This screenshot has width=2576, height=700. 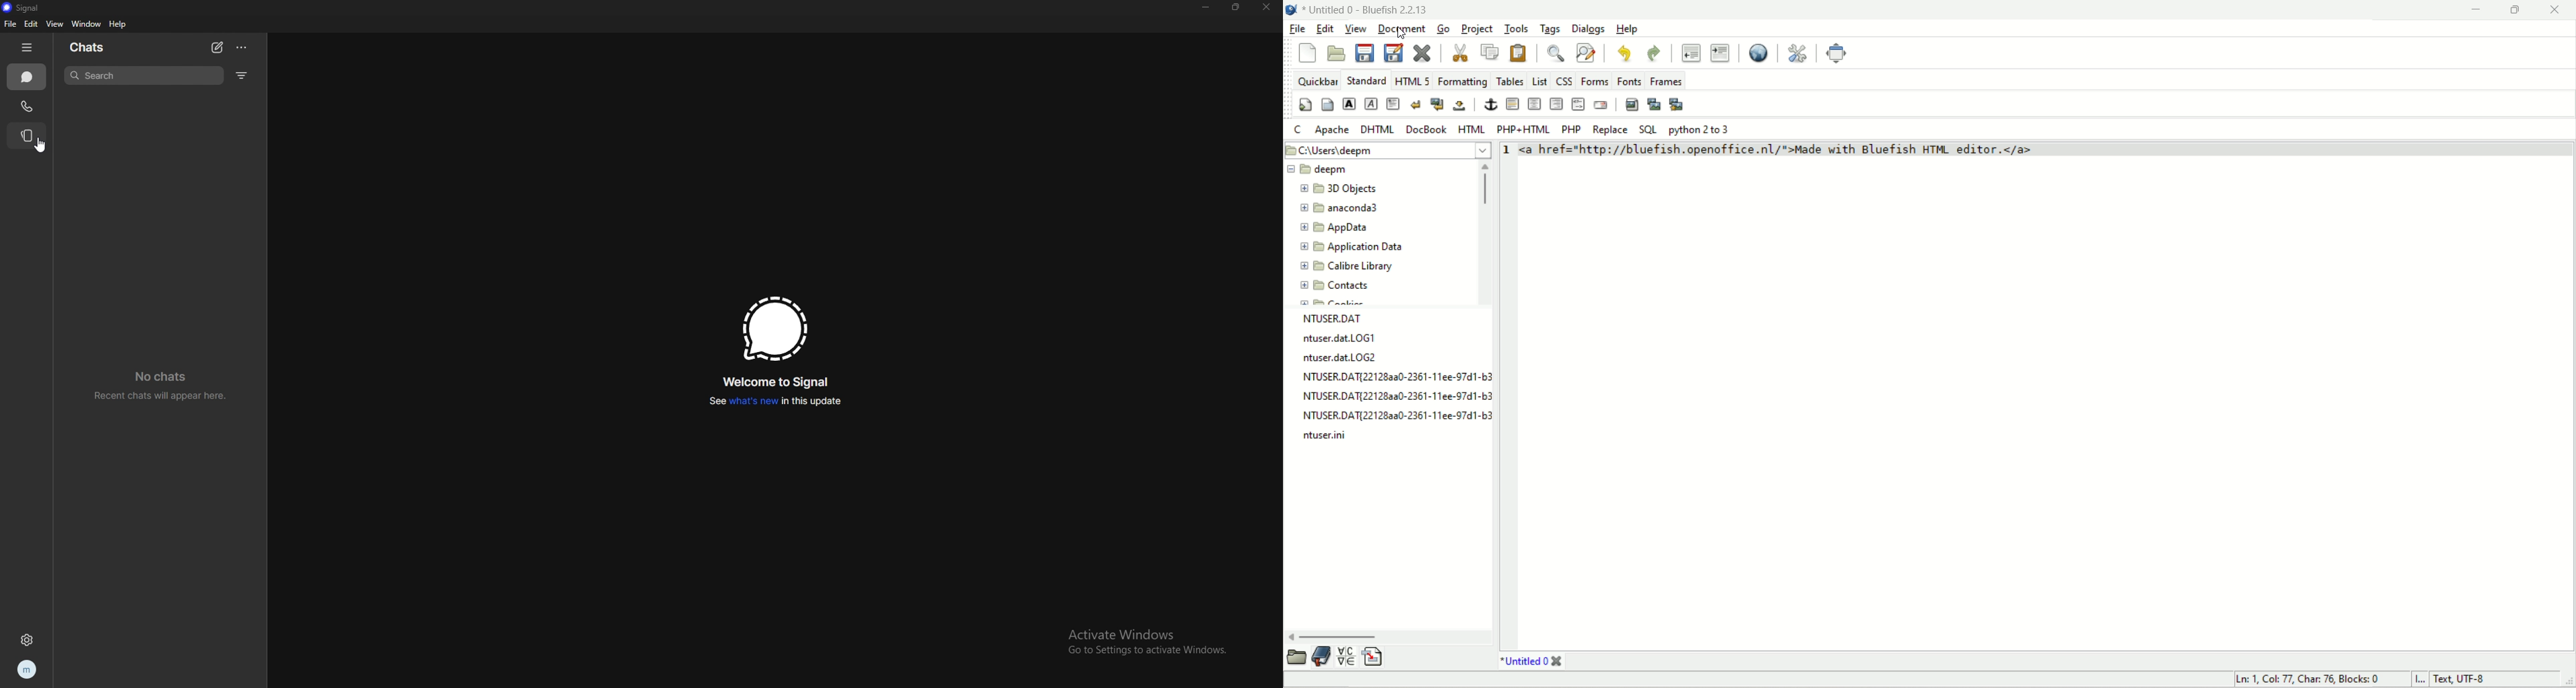 I want to click on fullscreen, so click(x=1835, y=53).